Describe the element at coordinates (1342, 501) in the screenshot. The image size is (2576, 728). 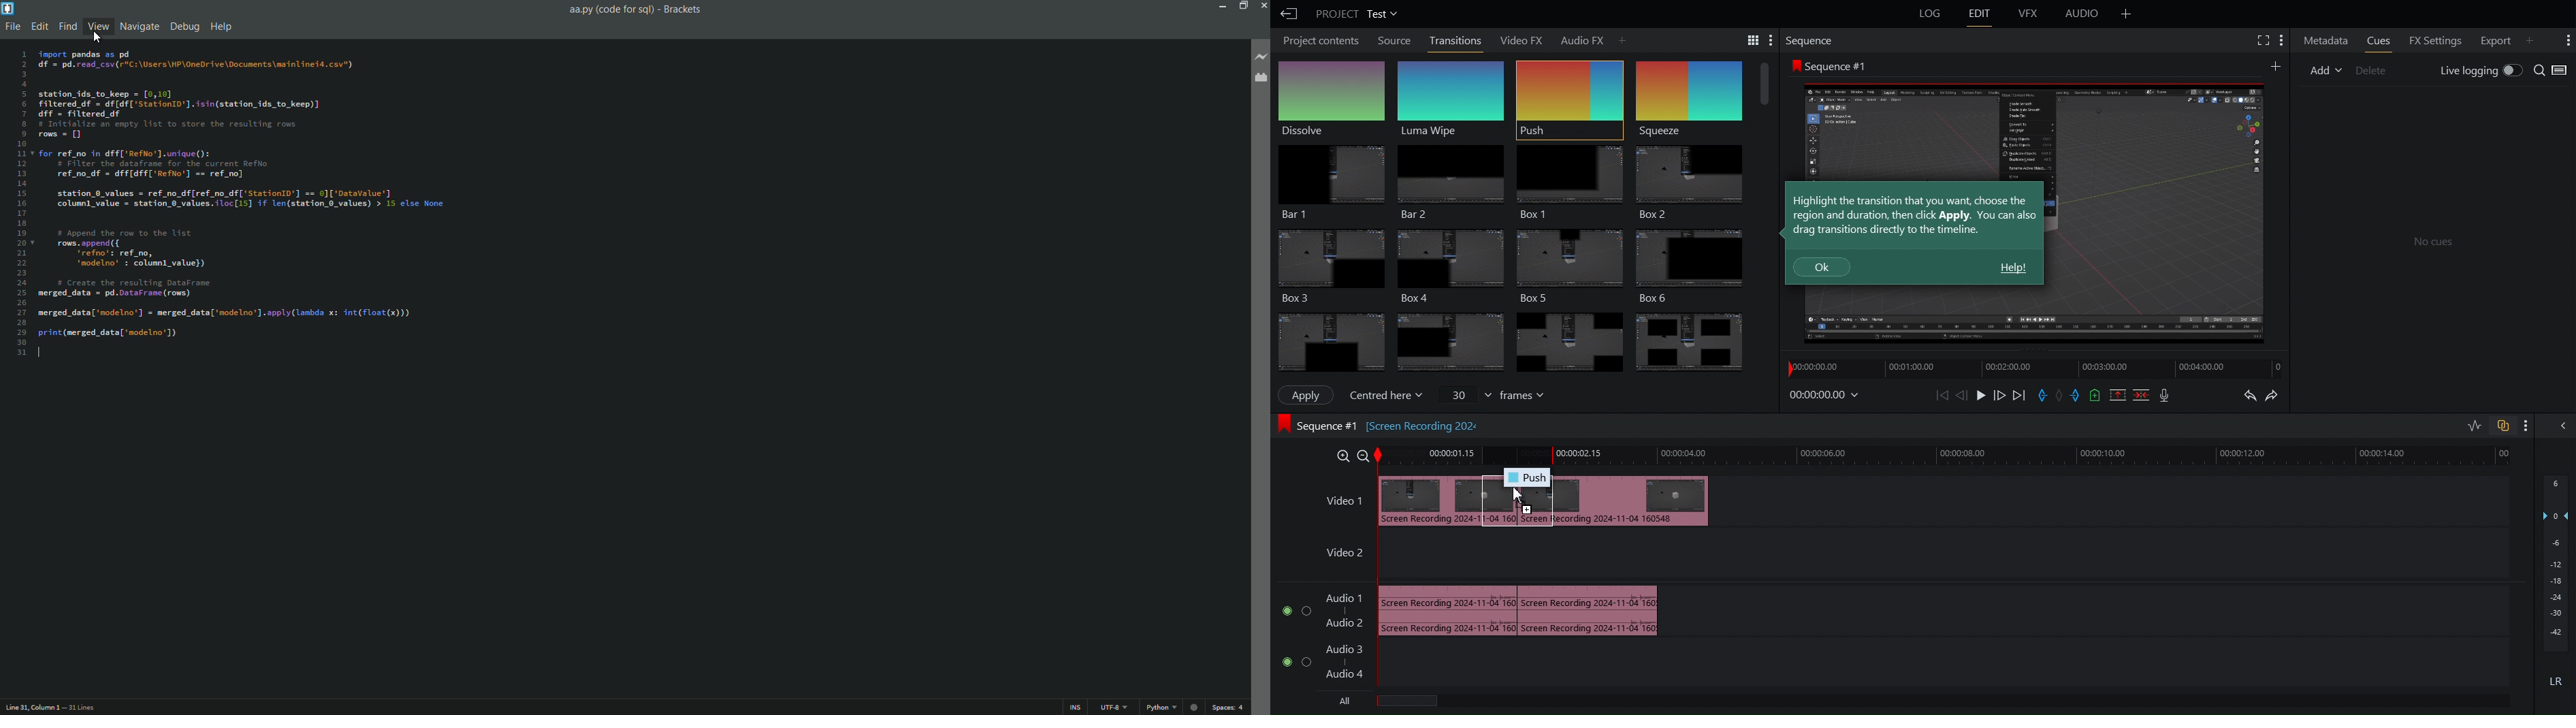
I see `Video 1` at that location.